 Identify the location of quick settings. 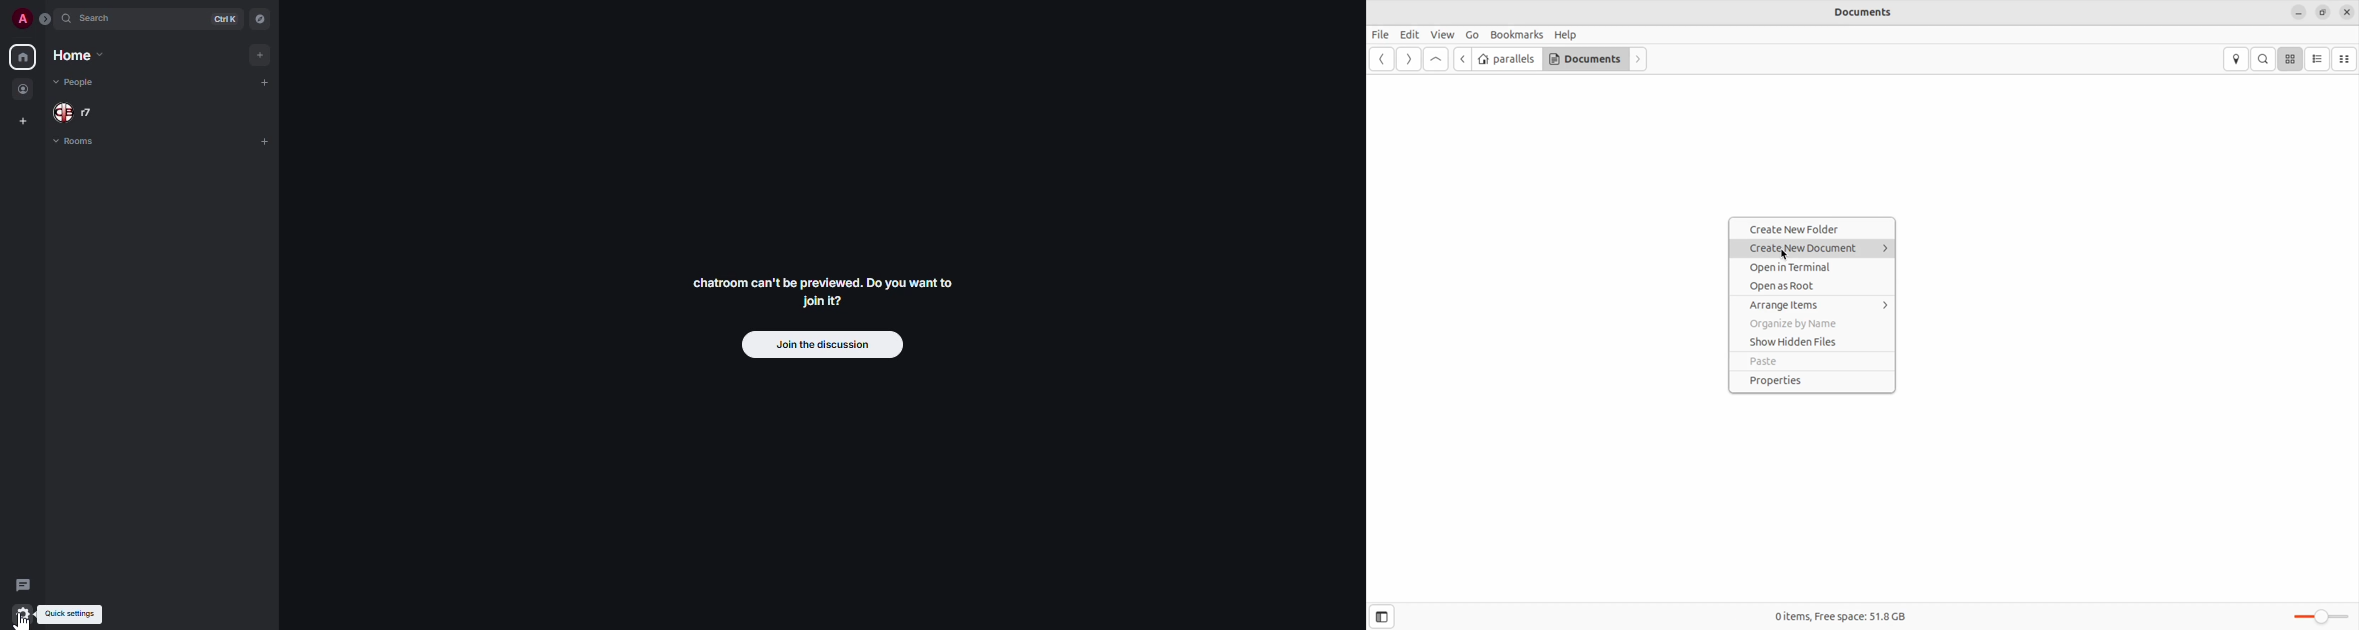
(20, 614).